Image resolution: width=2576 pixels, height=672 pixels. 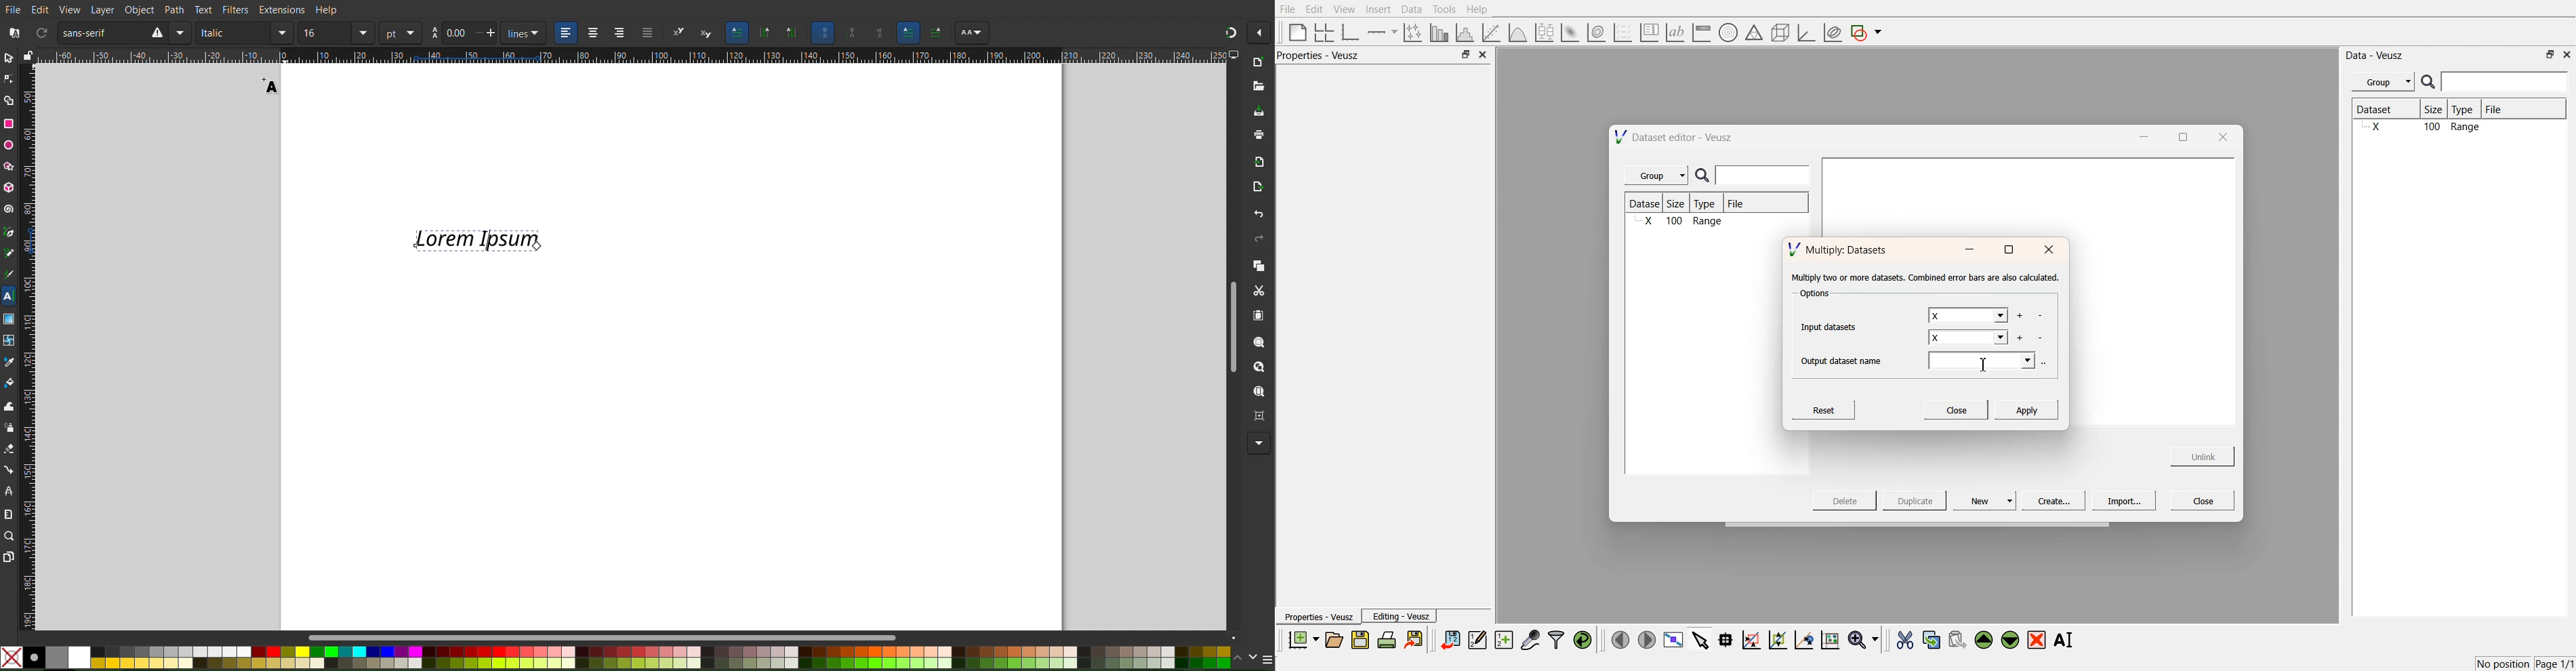 I want to click on Horizontal Text, so click(x=738, y=33).